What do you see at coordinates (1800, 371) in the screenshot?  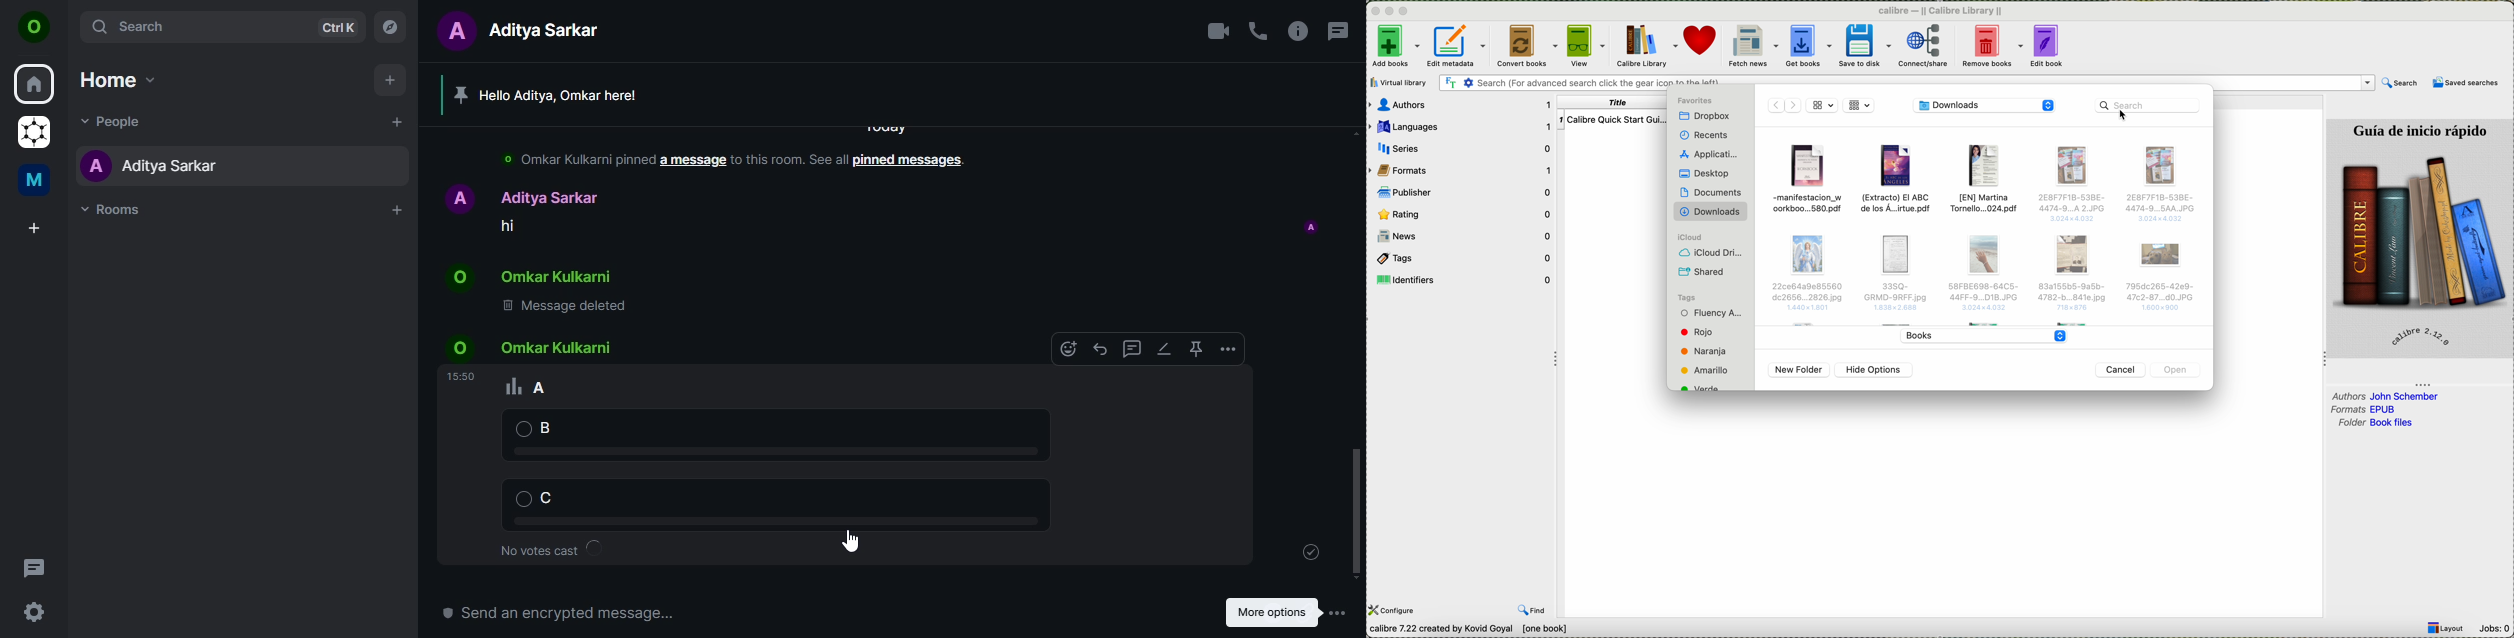 I see `new folder` at bounding box center [1800, 371].